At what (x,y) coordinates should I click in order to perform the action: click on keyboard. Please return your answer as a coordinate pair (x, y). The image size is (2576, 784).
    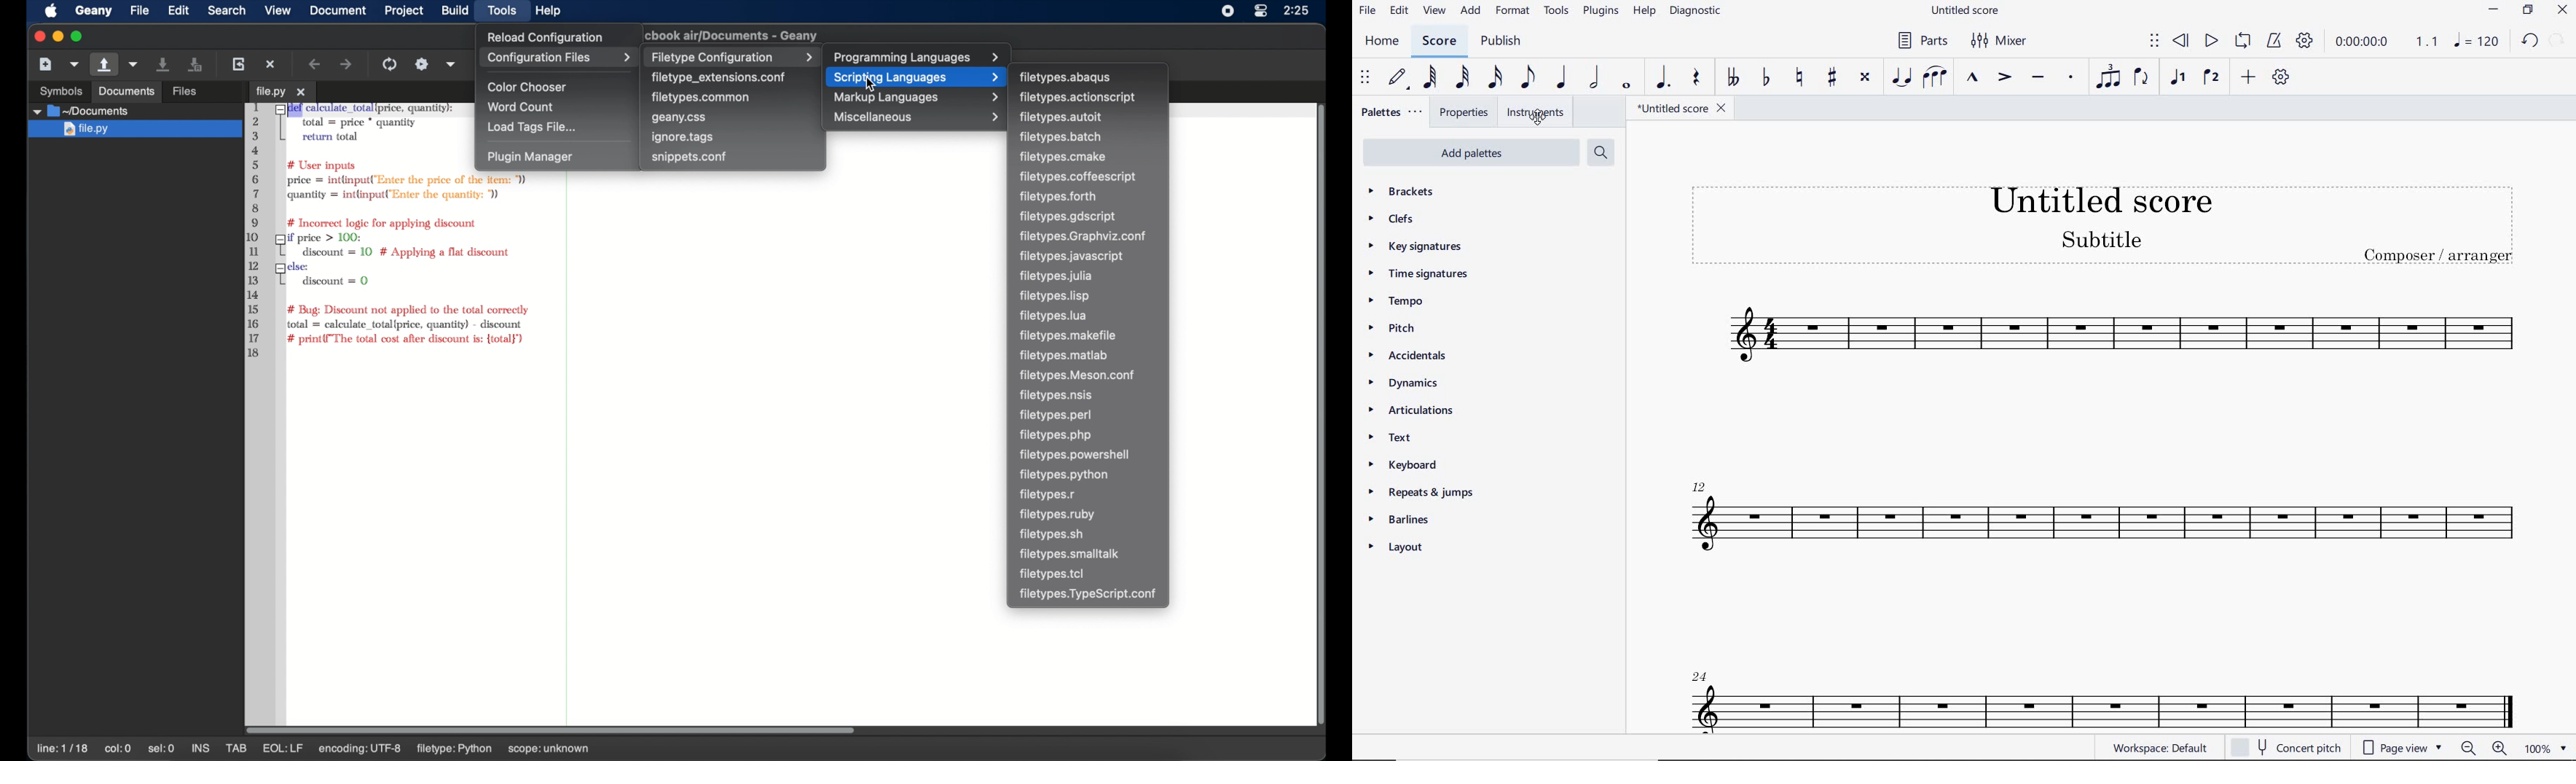
    Looking at the image, I should click on (1402, 463).